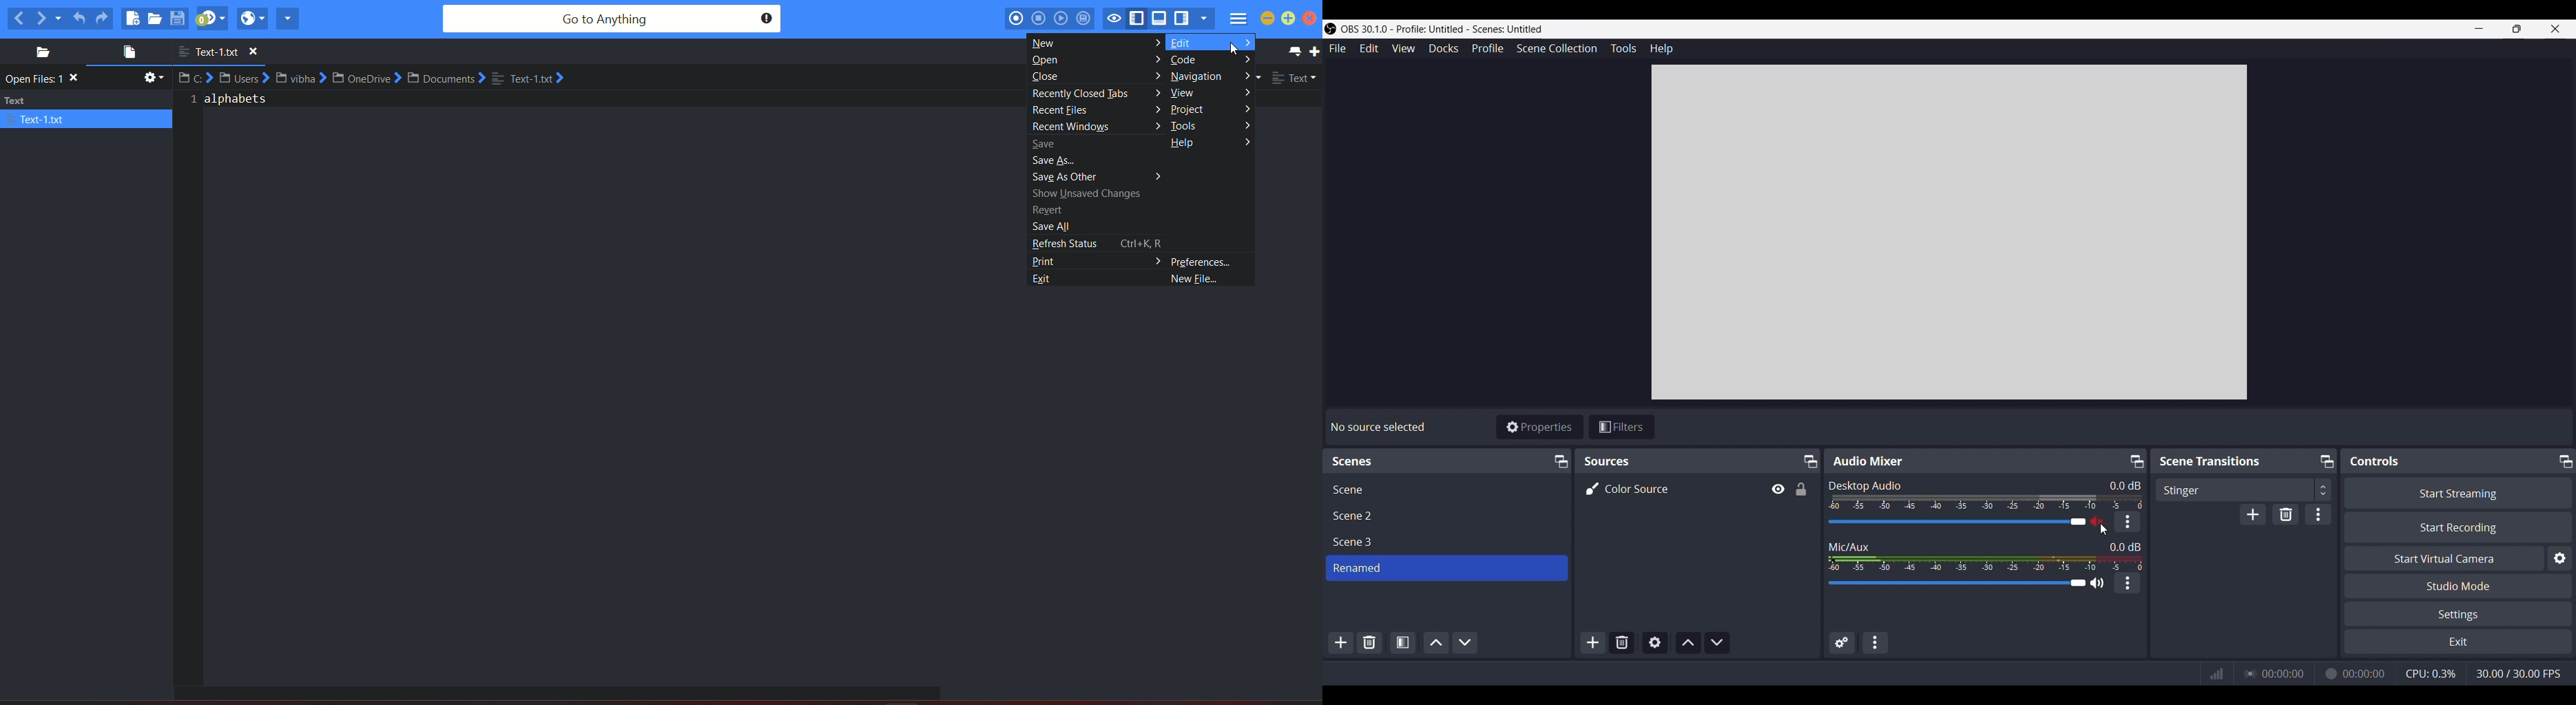  What do you see at coordinates (18, 18) in the screenshot?
I see `previous` at bounding box center [18, 18].